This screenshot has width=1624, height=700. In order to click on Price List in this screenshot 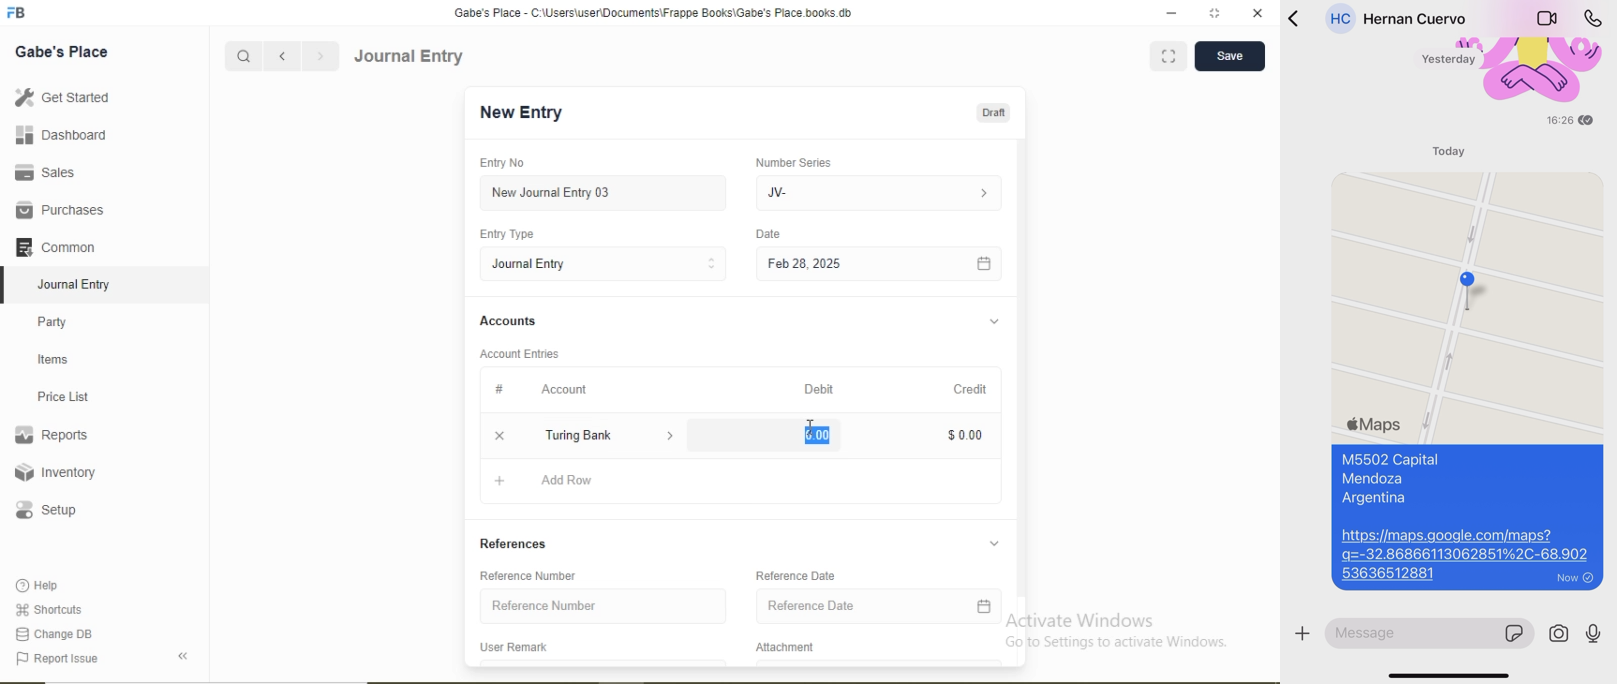, I will do `click(62, 397)`.